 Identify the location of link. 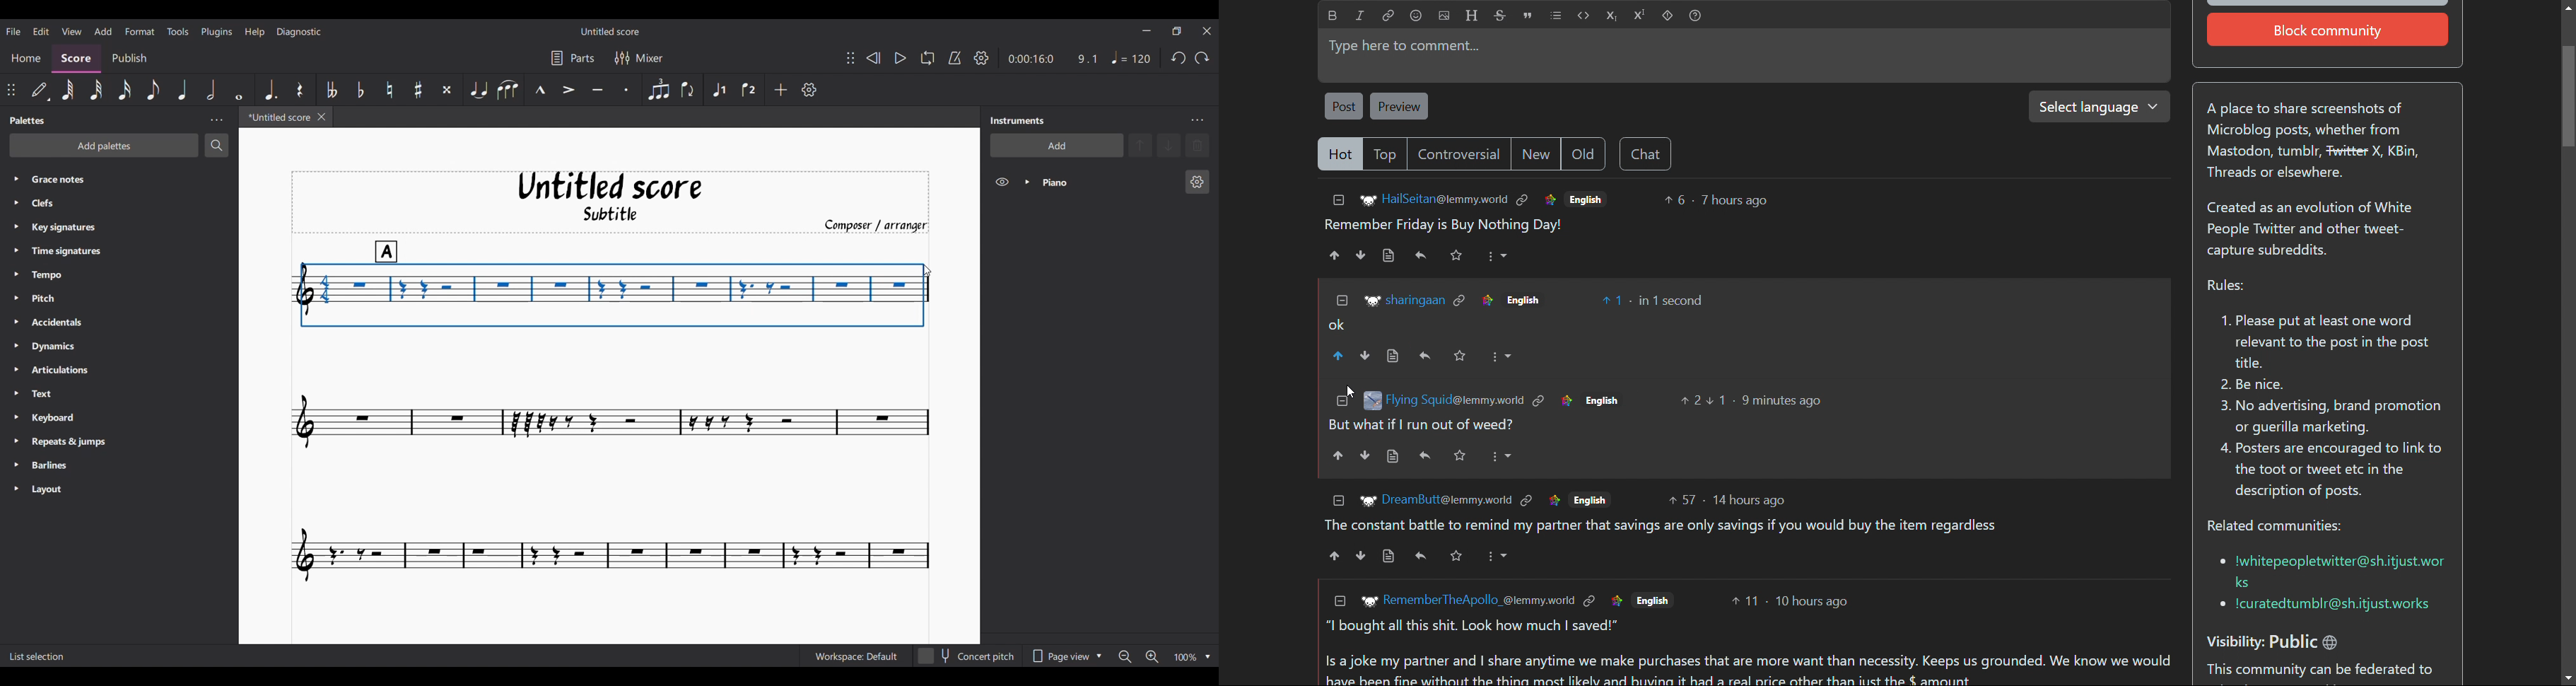
(1590, 600).